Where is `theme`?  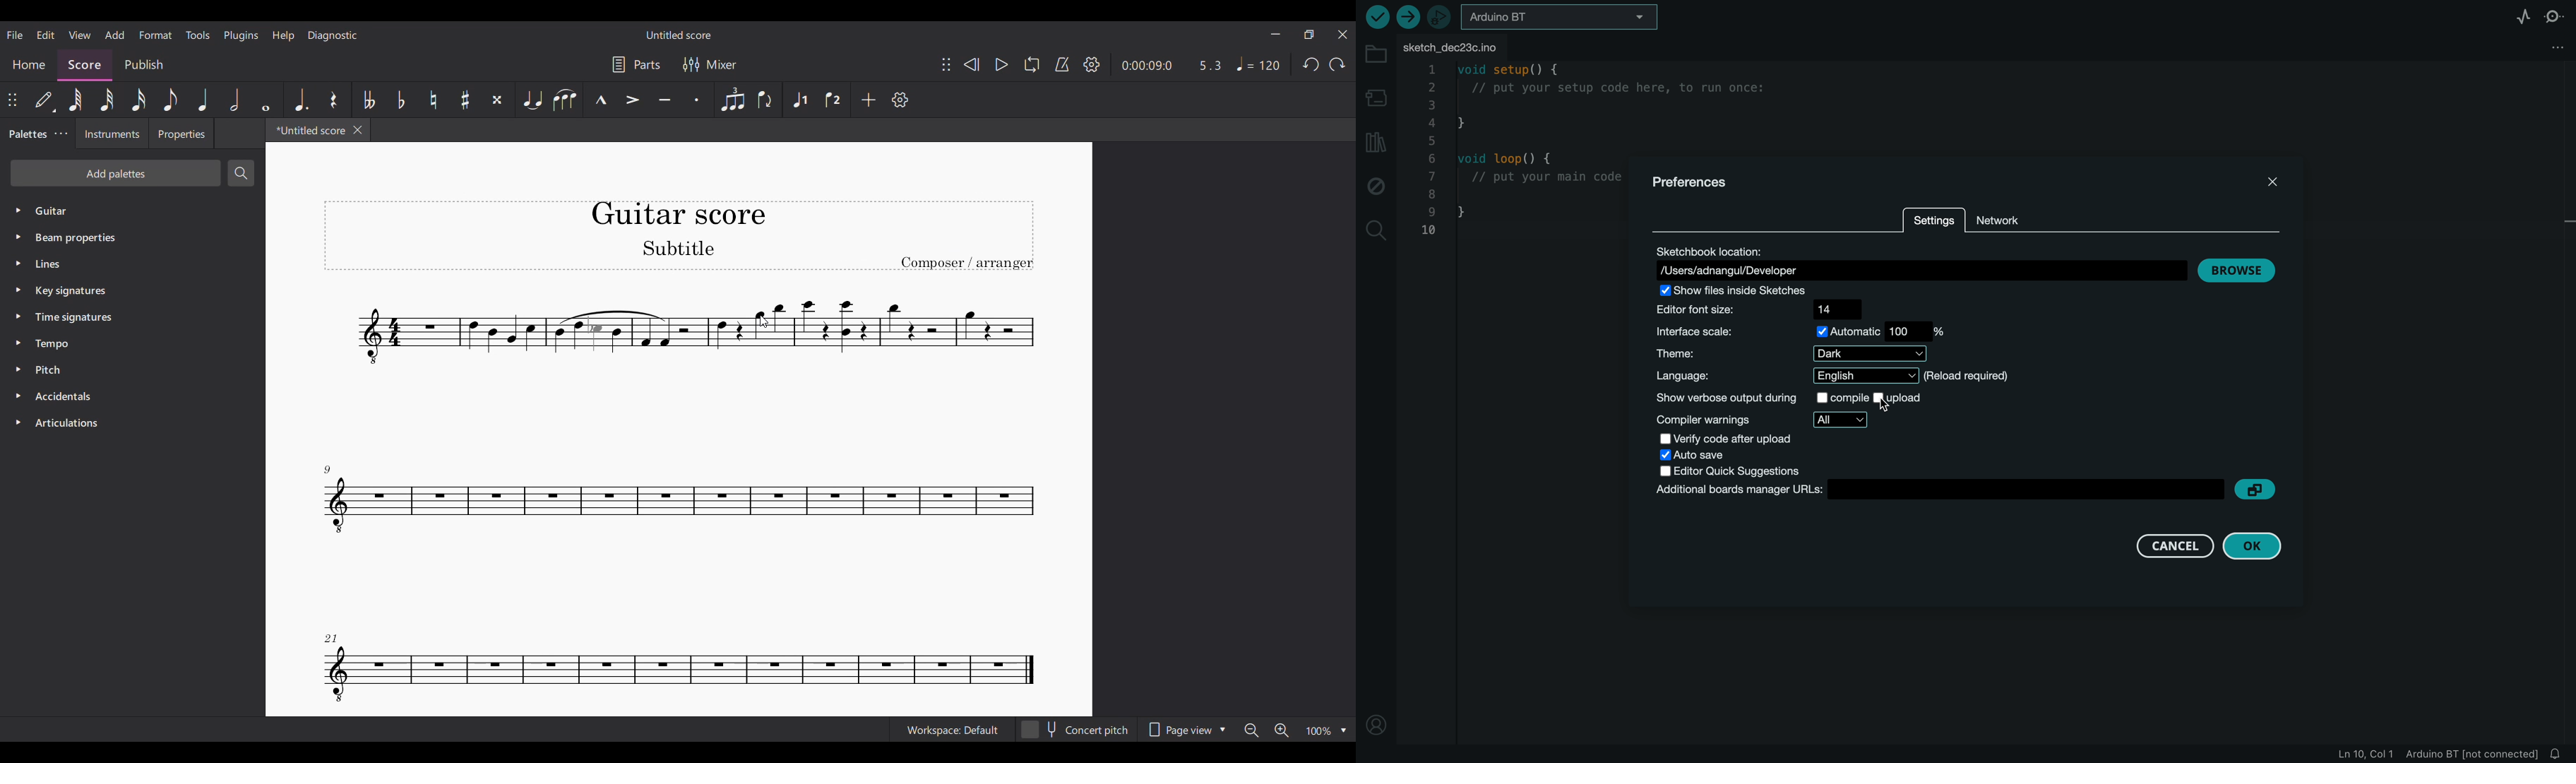 theme is located at coordinates (1790, 354).